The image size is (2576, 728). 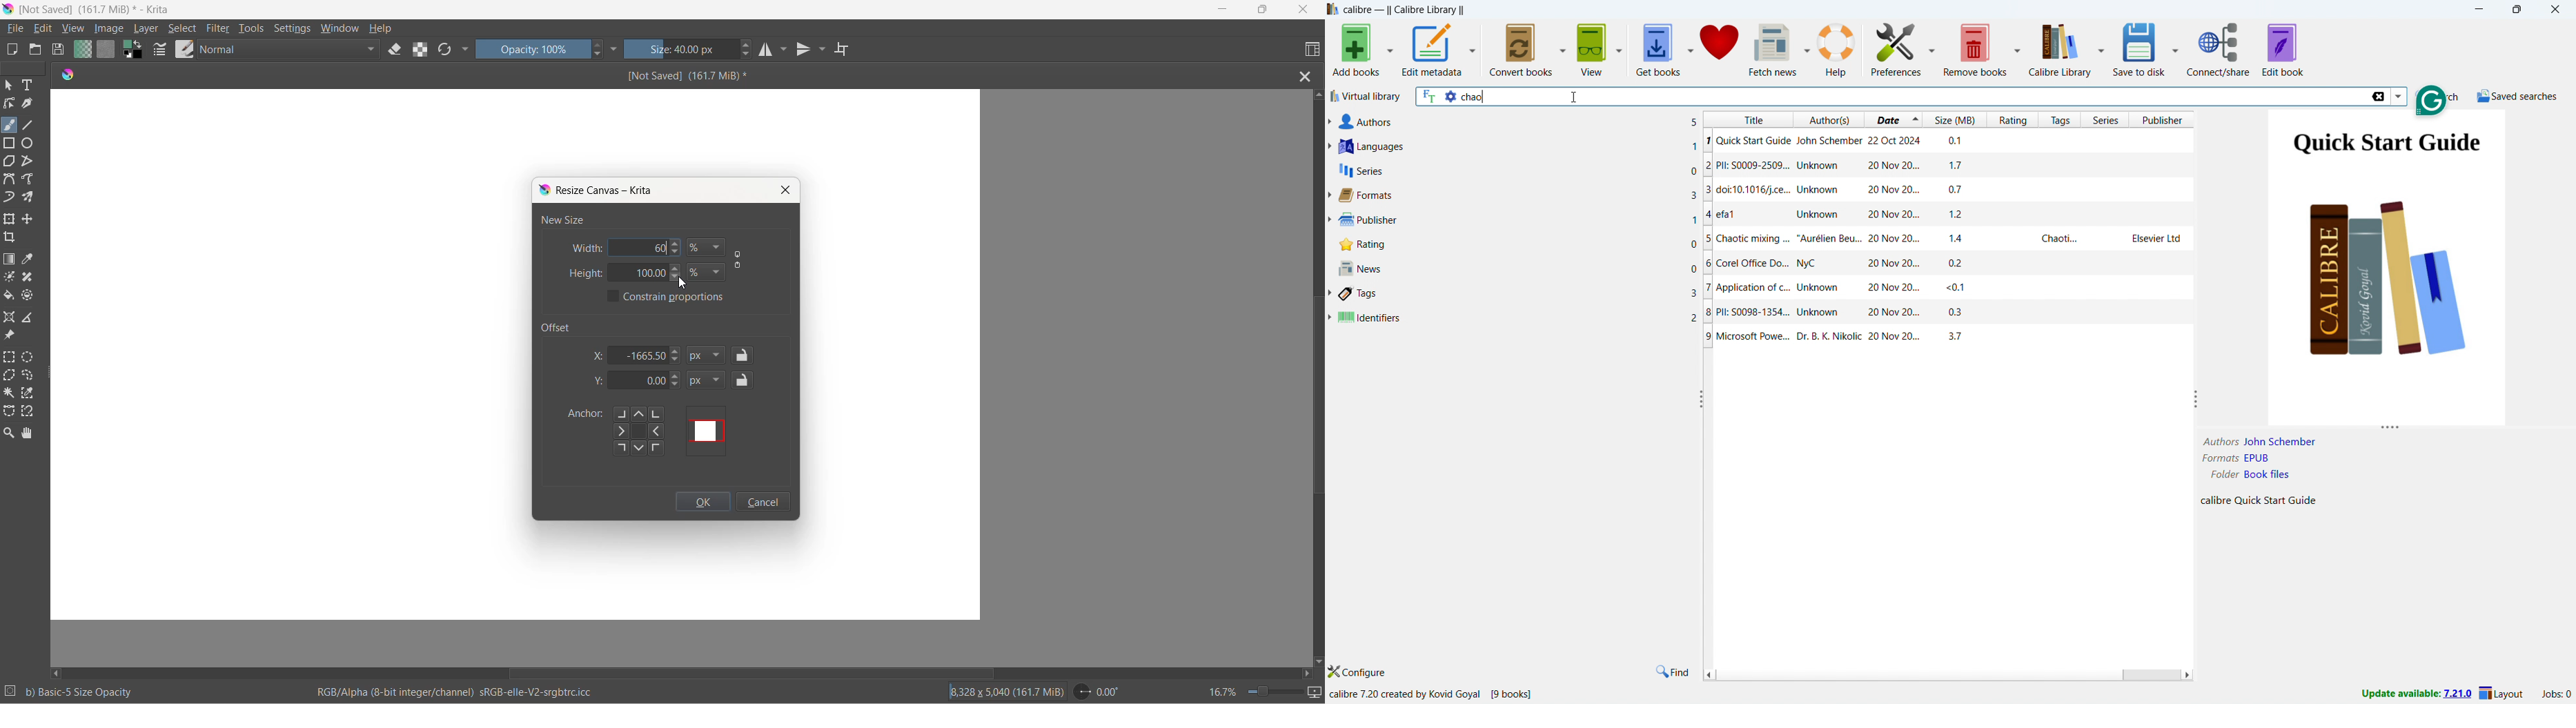 What do you see at coordinates (2164, 119) in the screenshot?
I see `sort by publisher` at bounding box center [2164, 119].